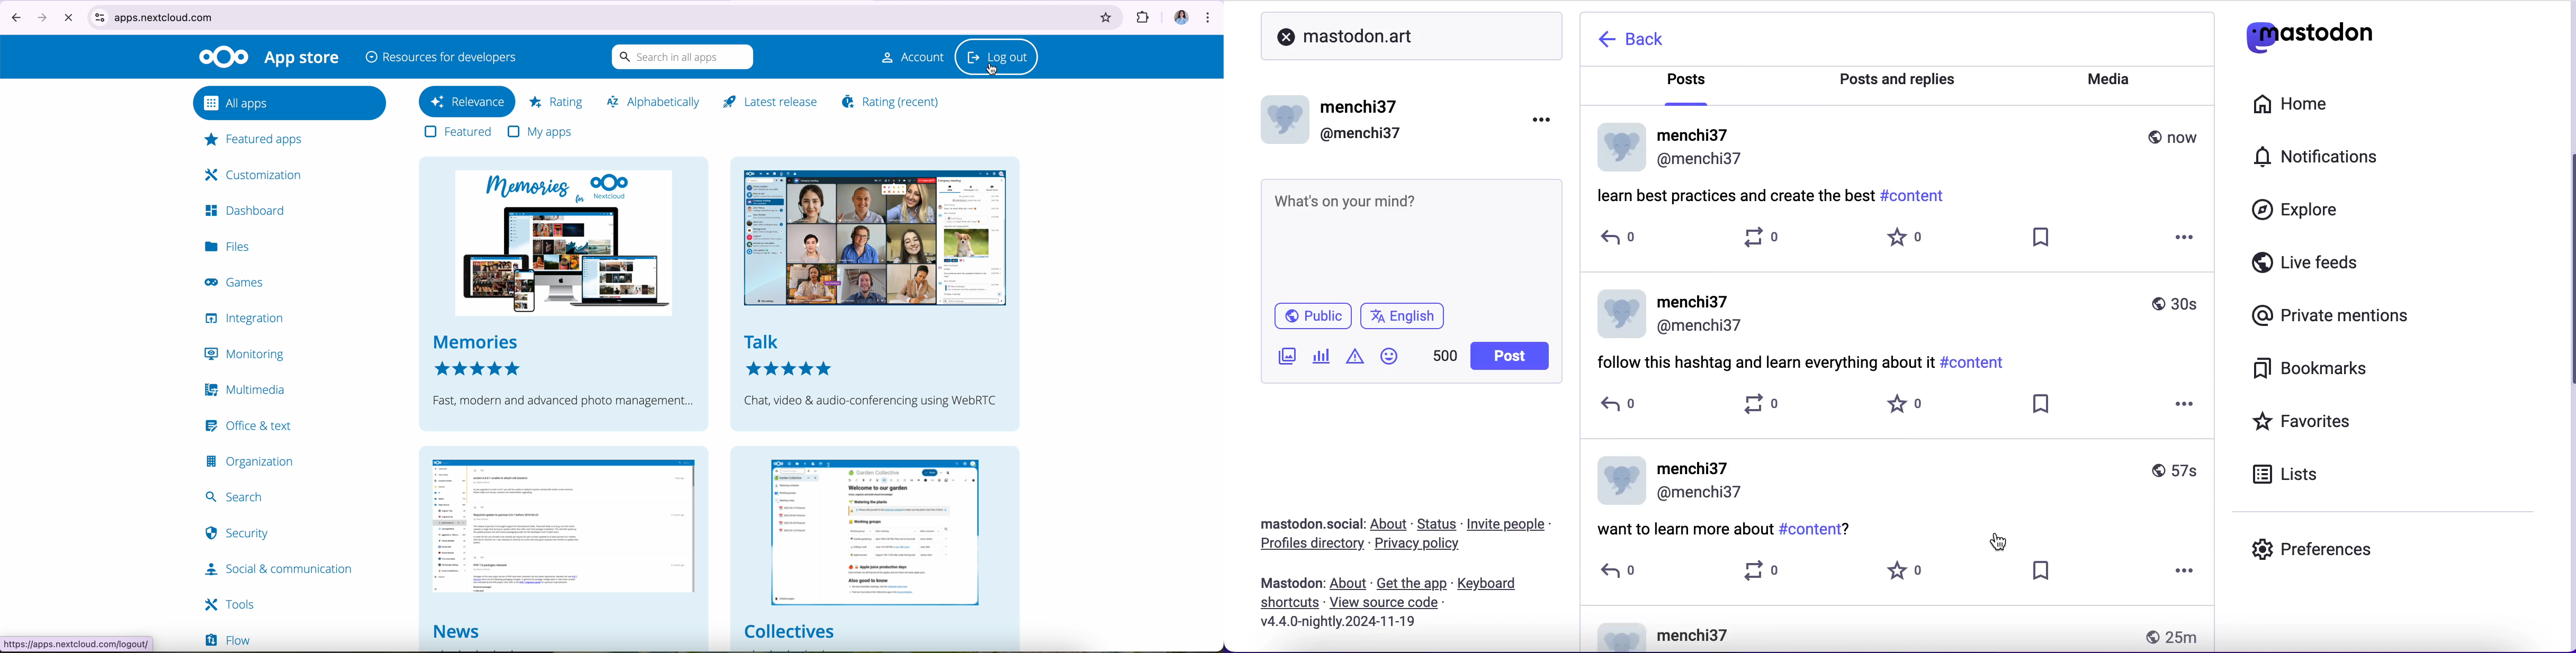  What do you see at coordinates (2329, 38) in the screenshot?
I see `mastodon logo` at bounding box center [2329, 38].